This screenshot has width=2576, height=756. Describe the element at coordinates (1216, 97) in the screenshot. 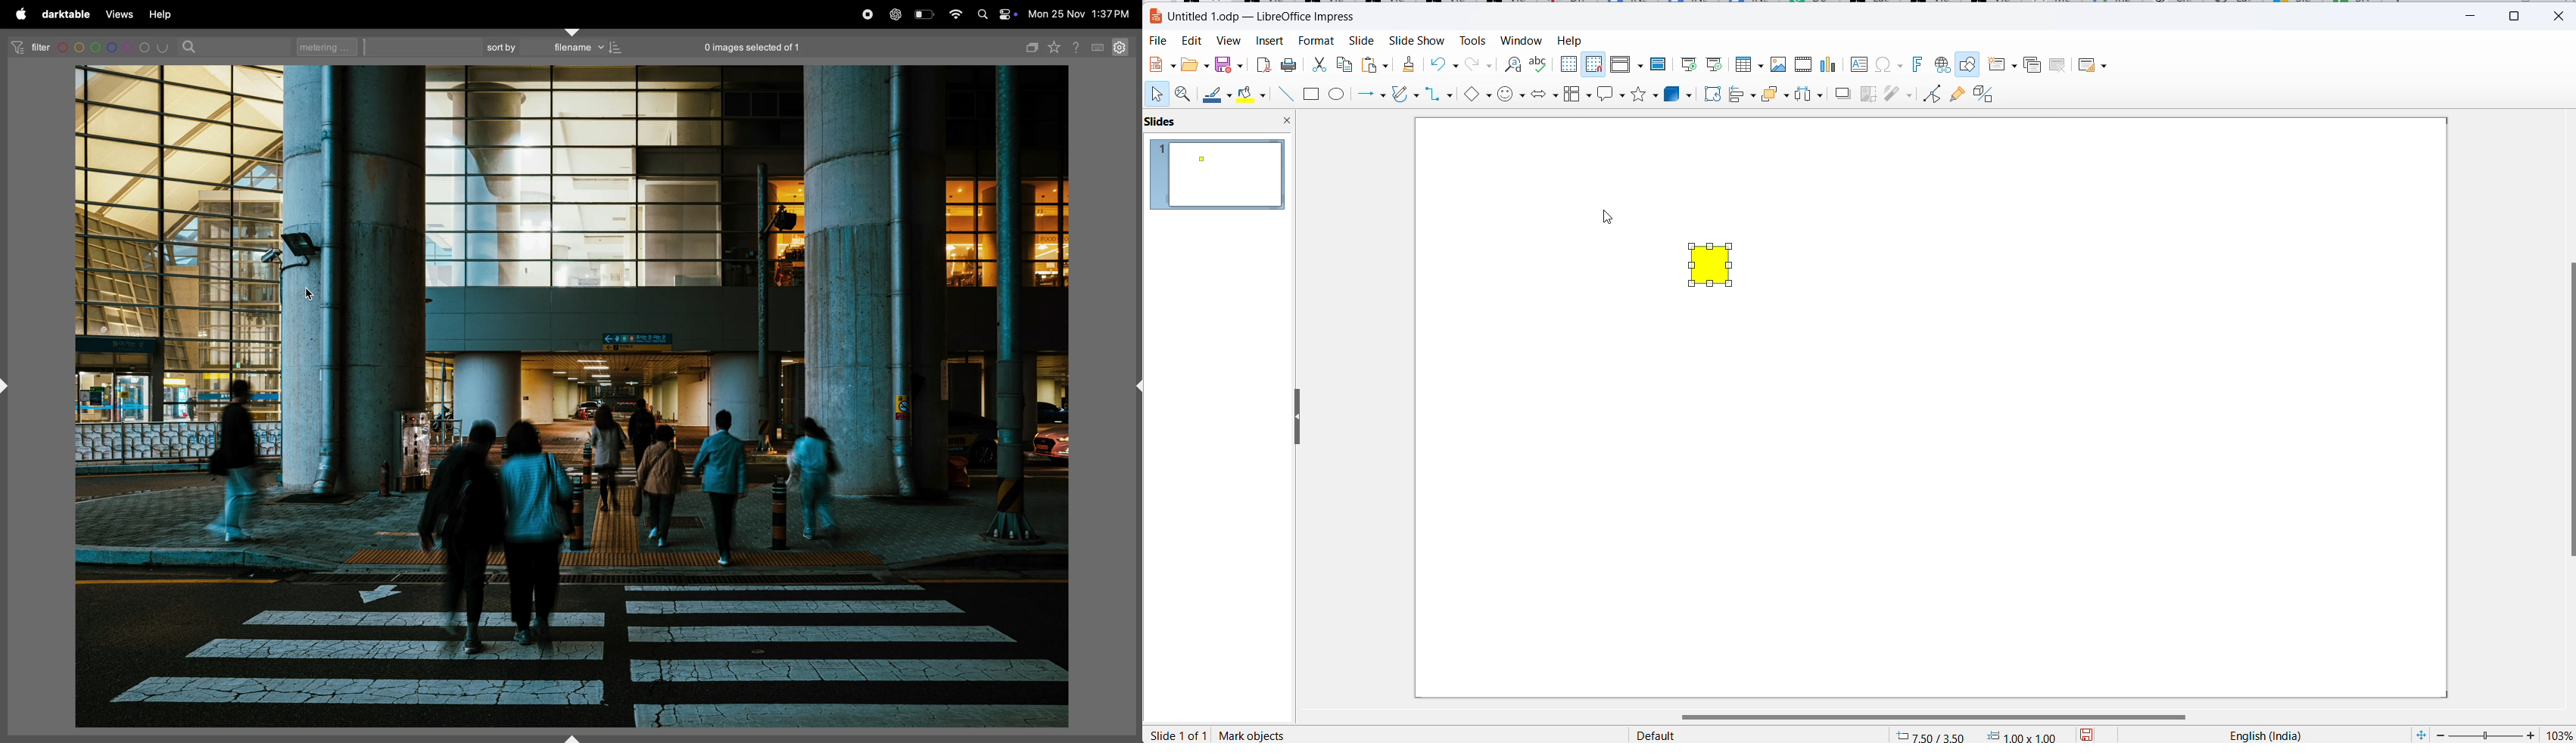

I see `line` at that location.